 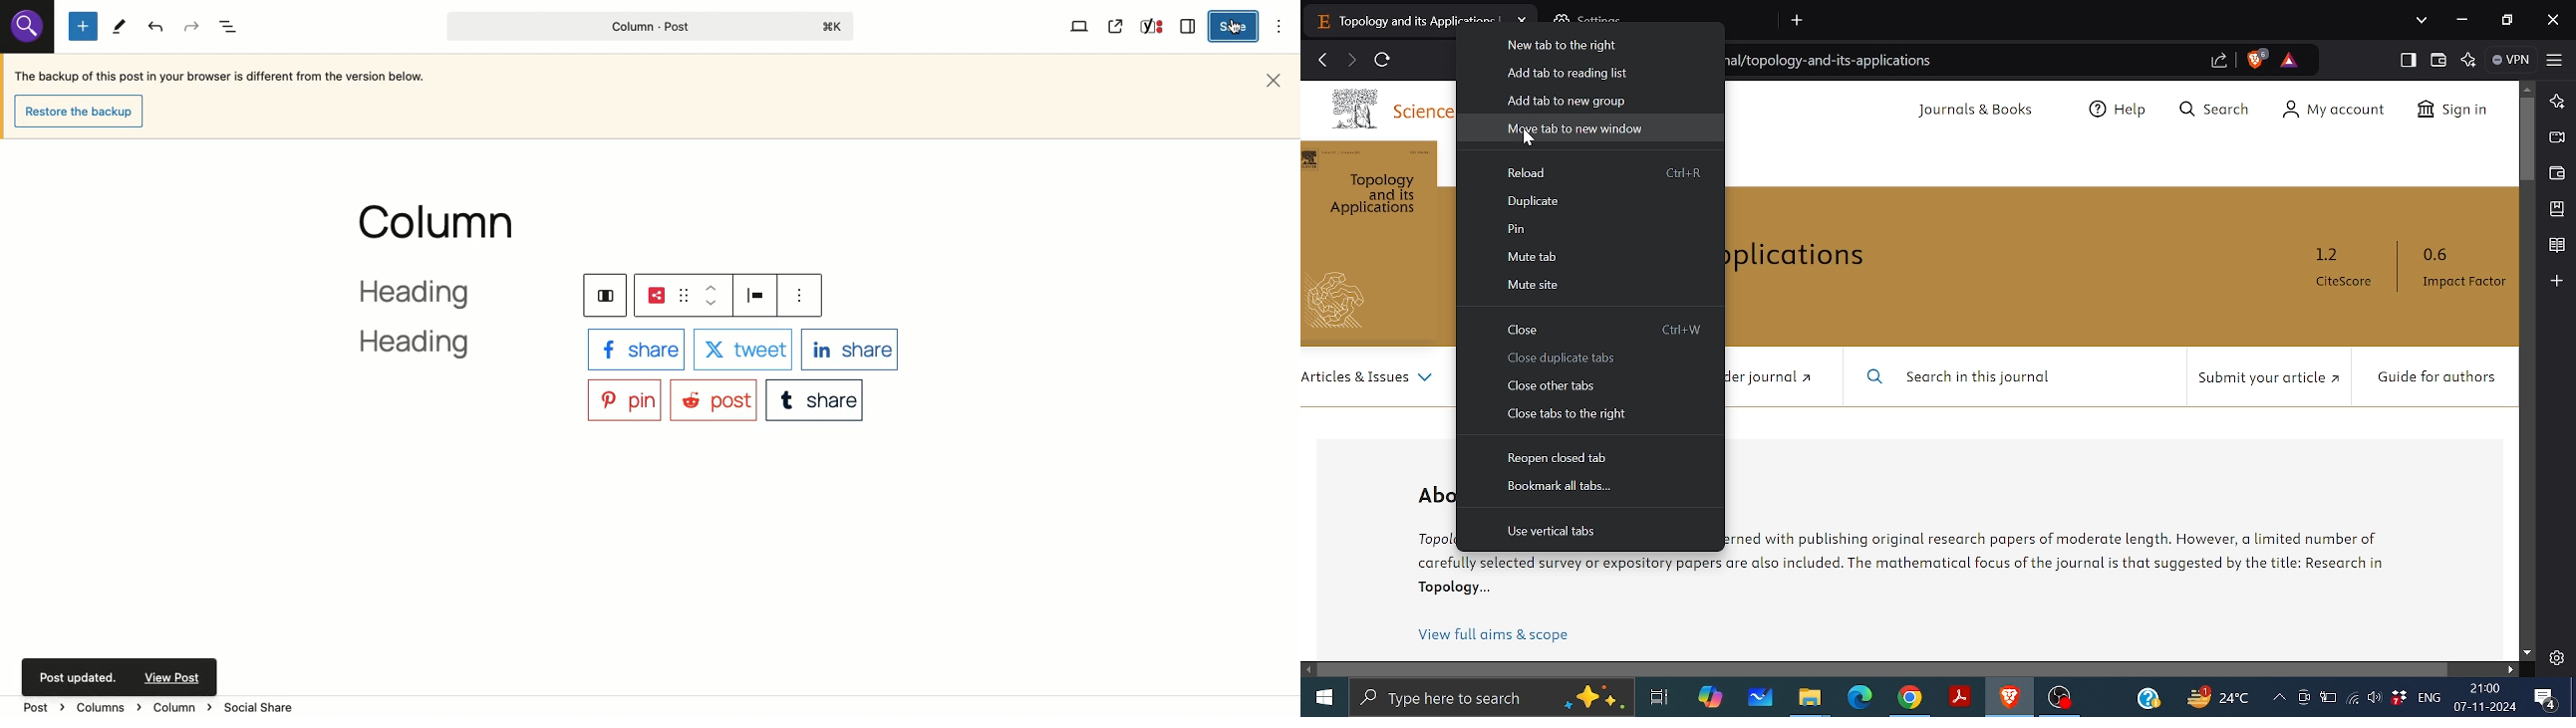 I want to click on Close duplicate tabs, so click(x=1563, y=359).